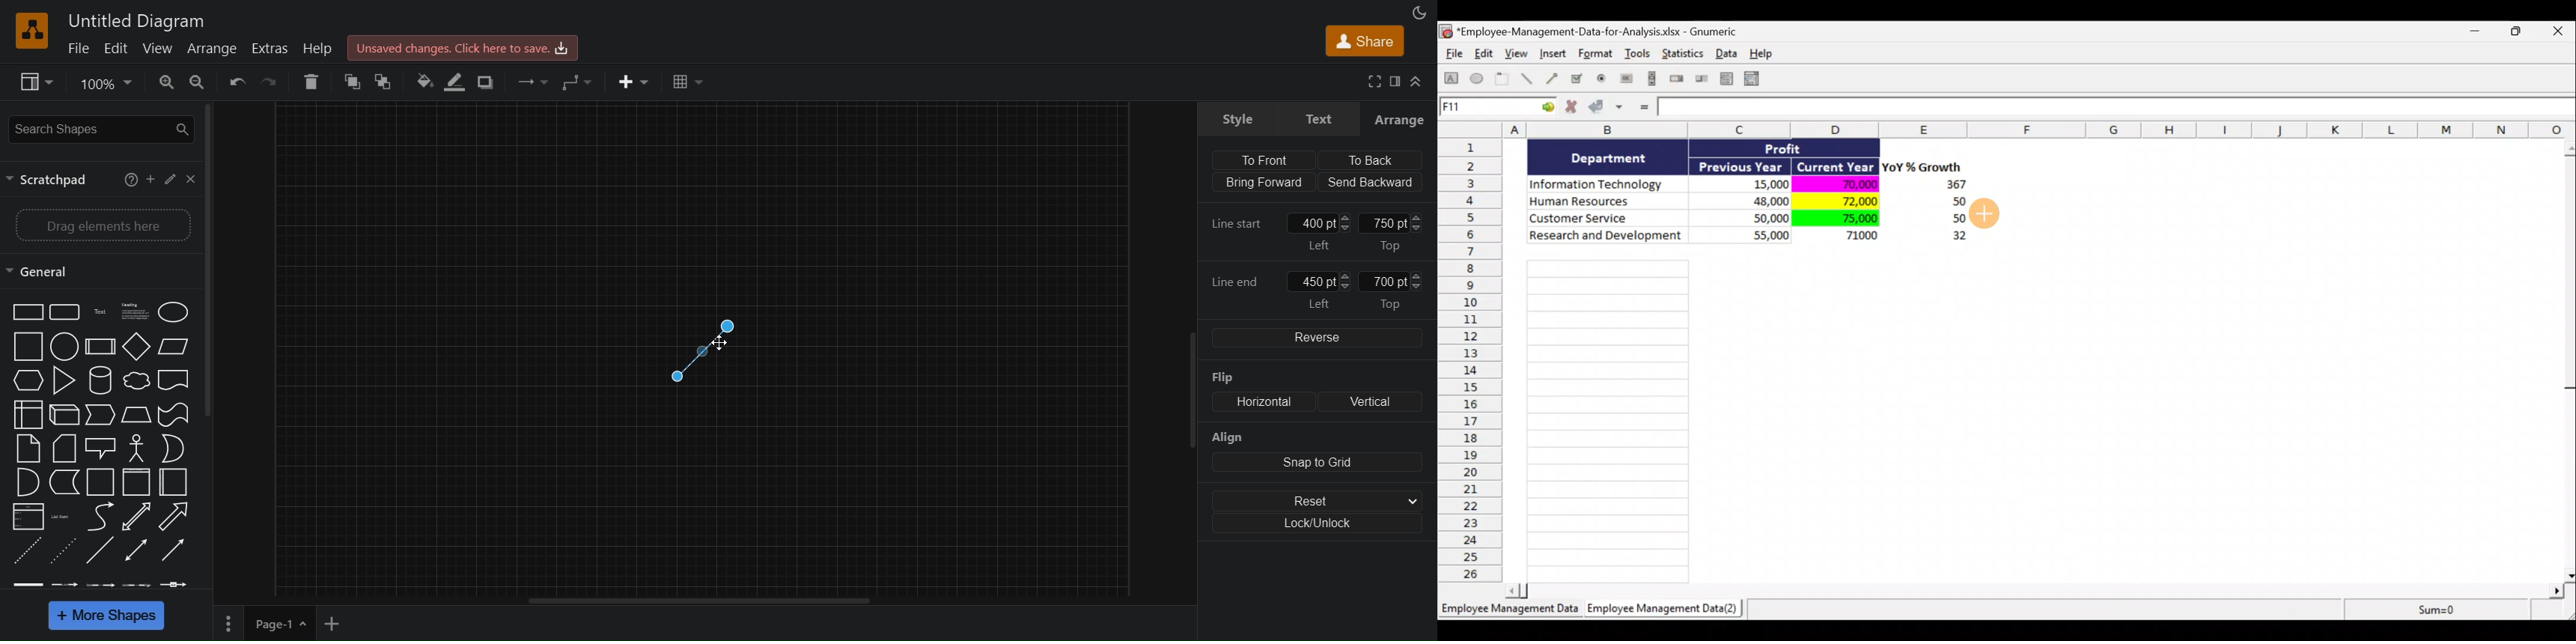  Describe the element at coordinates (26, 517) in the screenshot. I see `List` at that location.